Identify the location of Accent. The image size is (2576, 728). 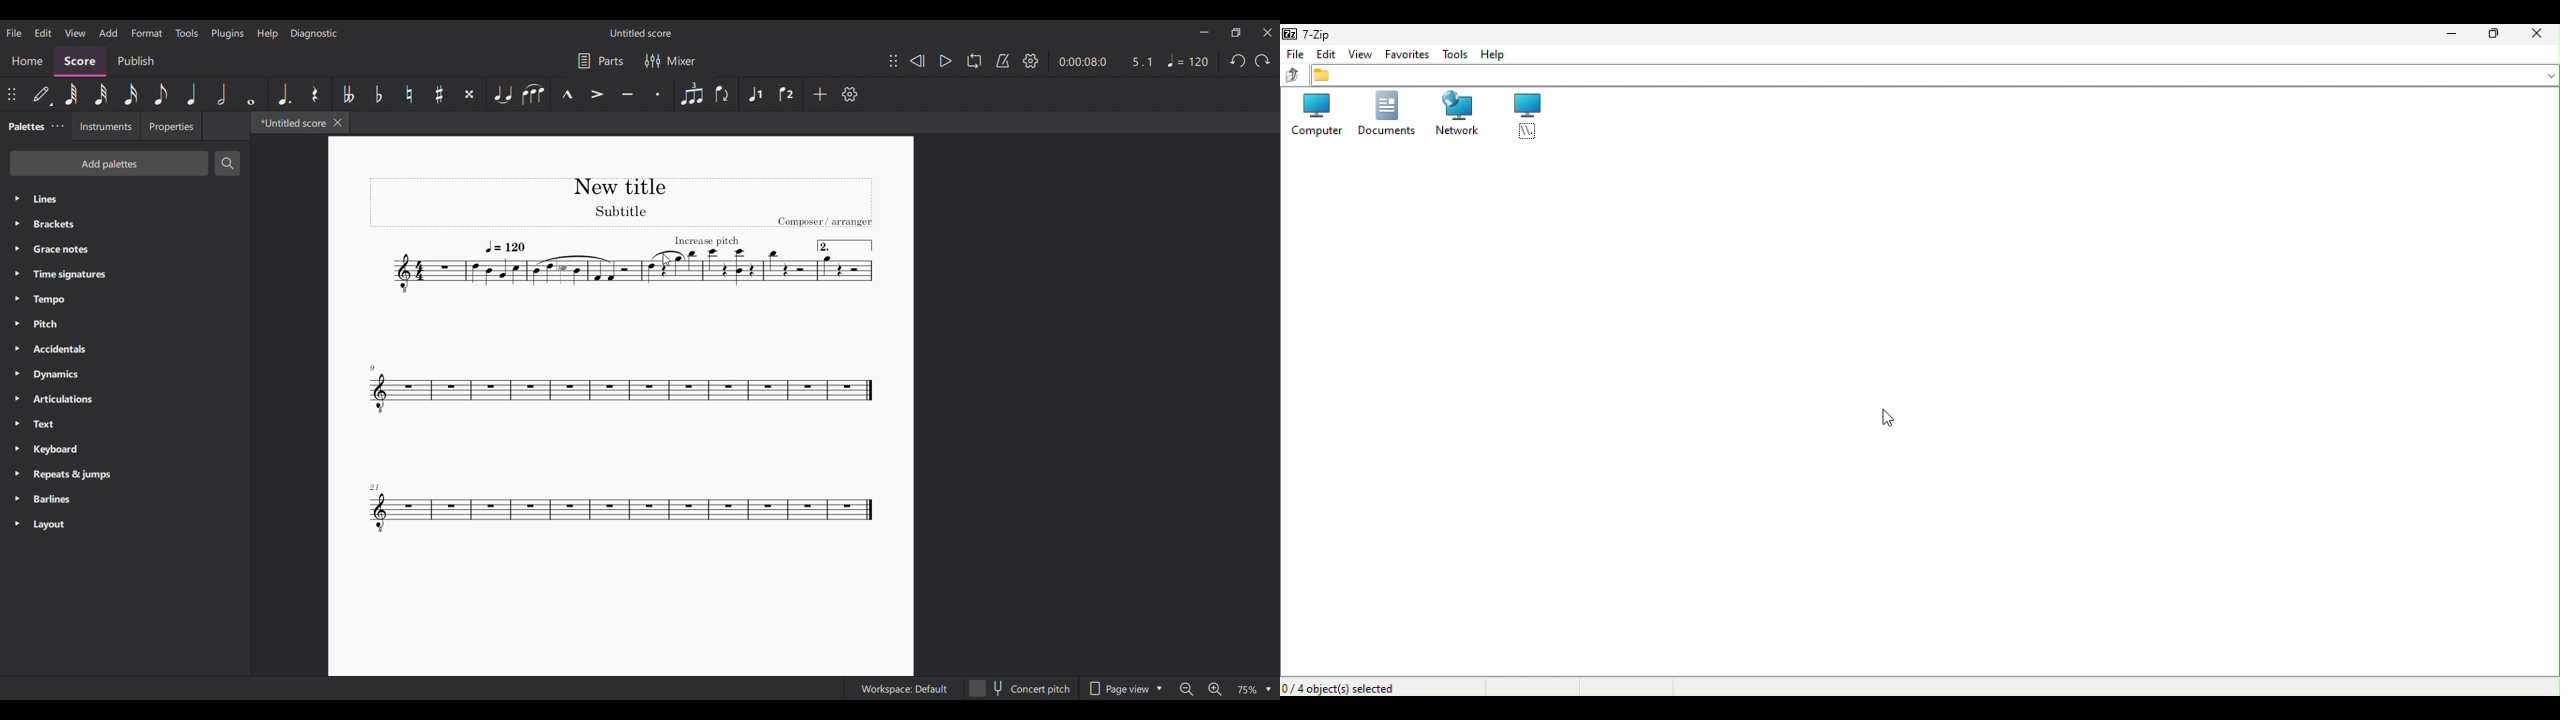
(597, 94).